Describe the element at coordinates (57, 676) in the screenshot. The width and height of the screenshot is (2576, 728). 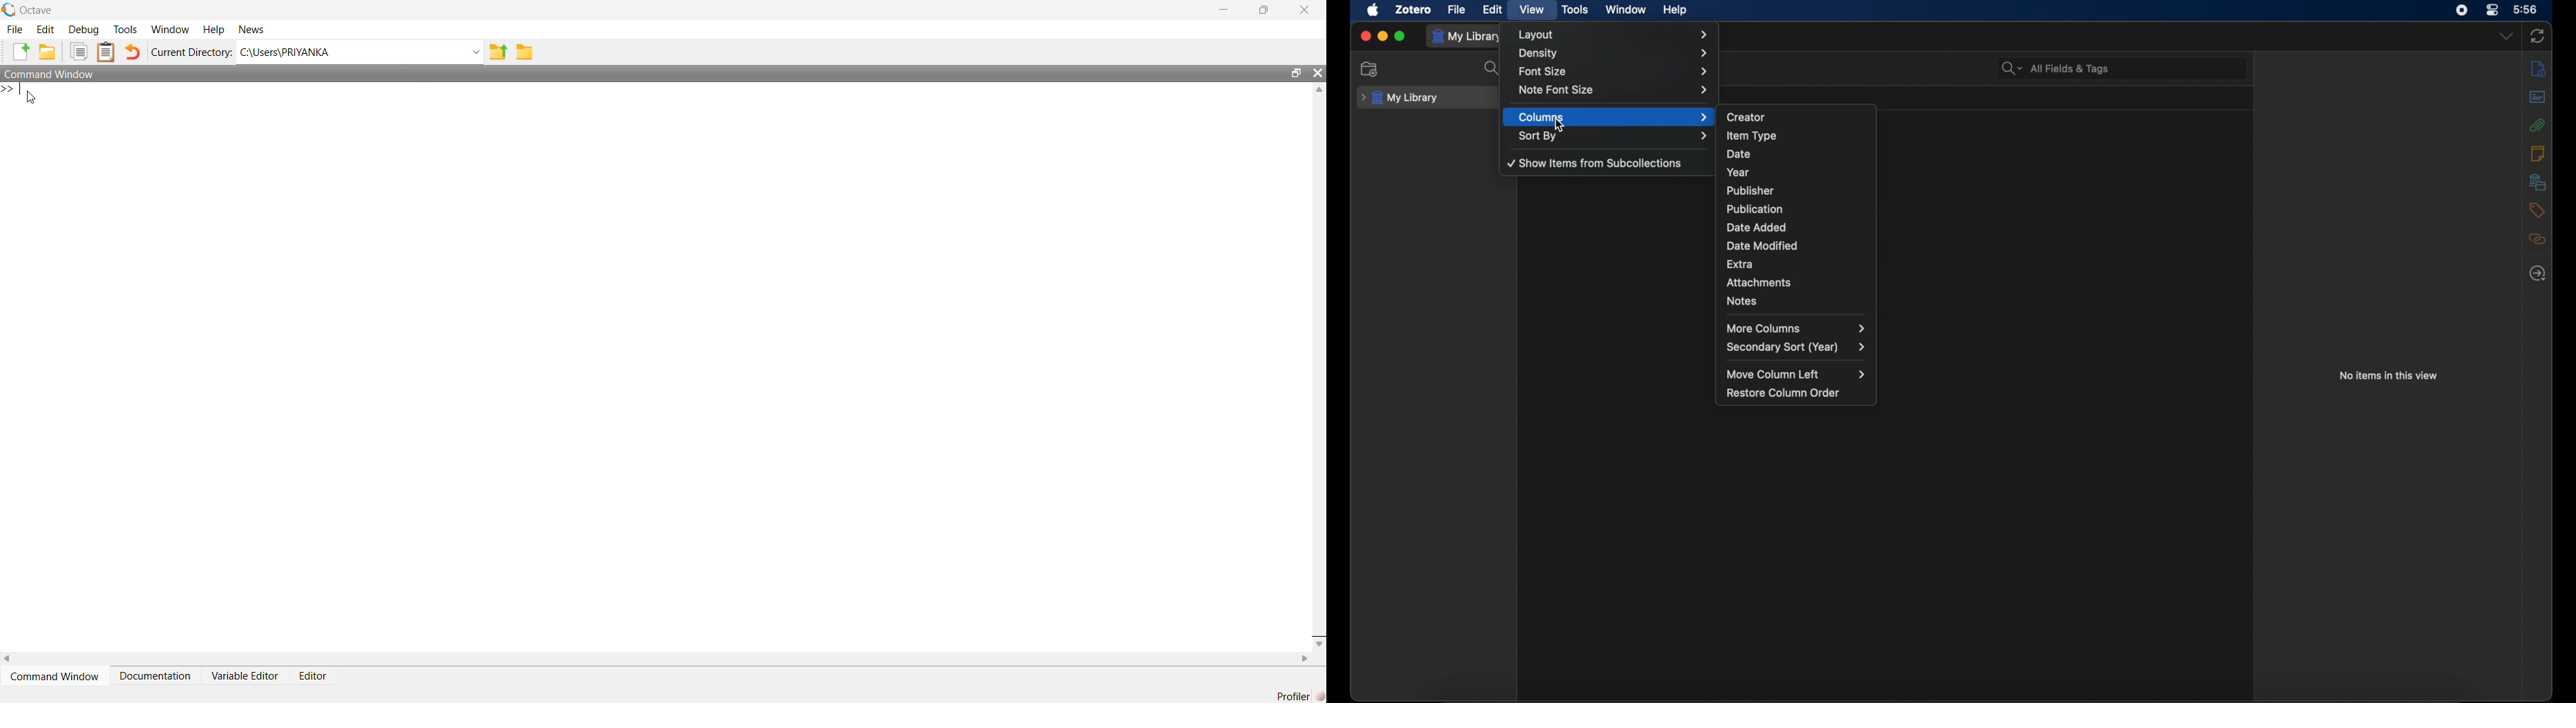
I see `Command Window` at that location.